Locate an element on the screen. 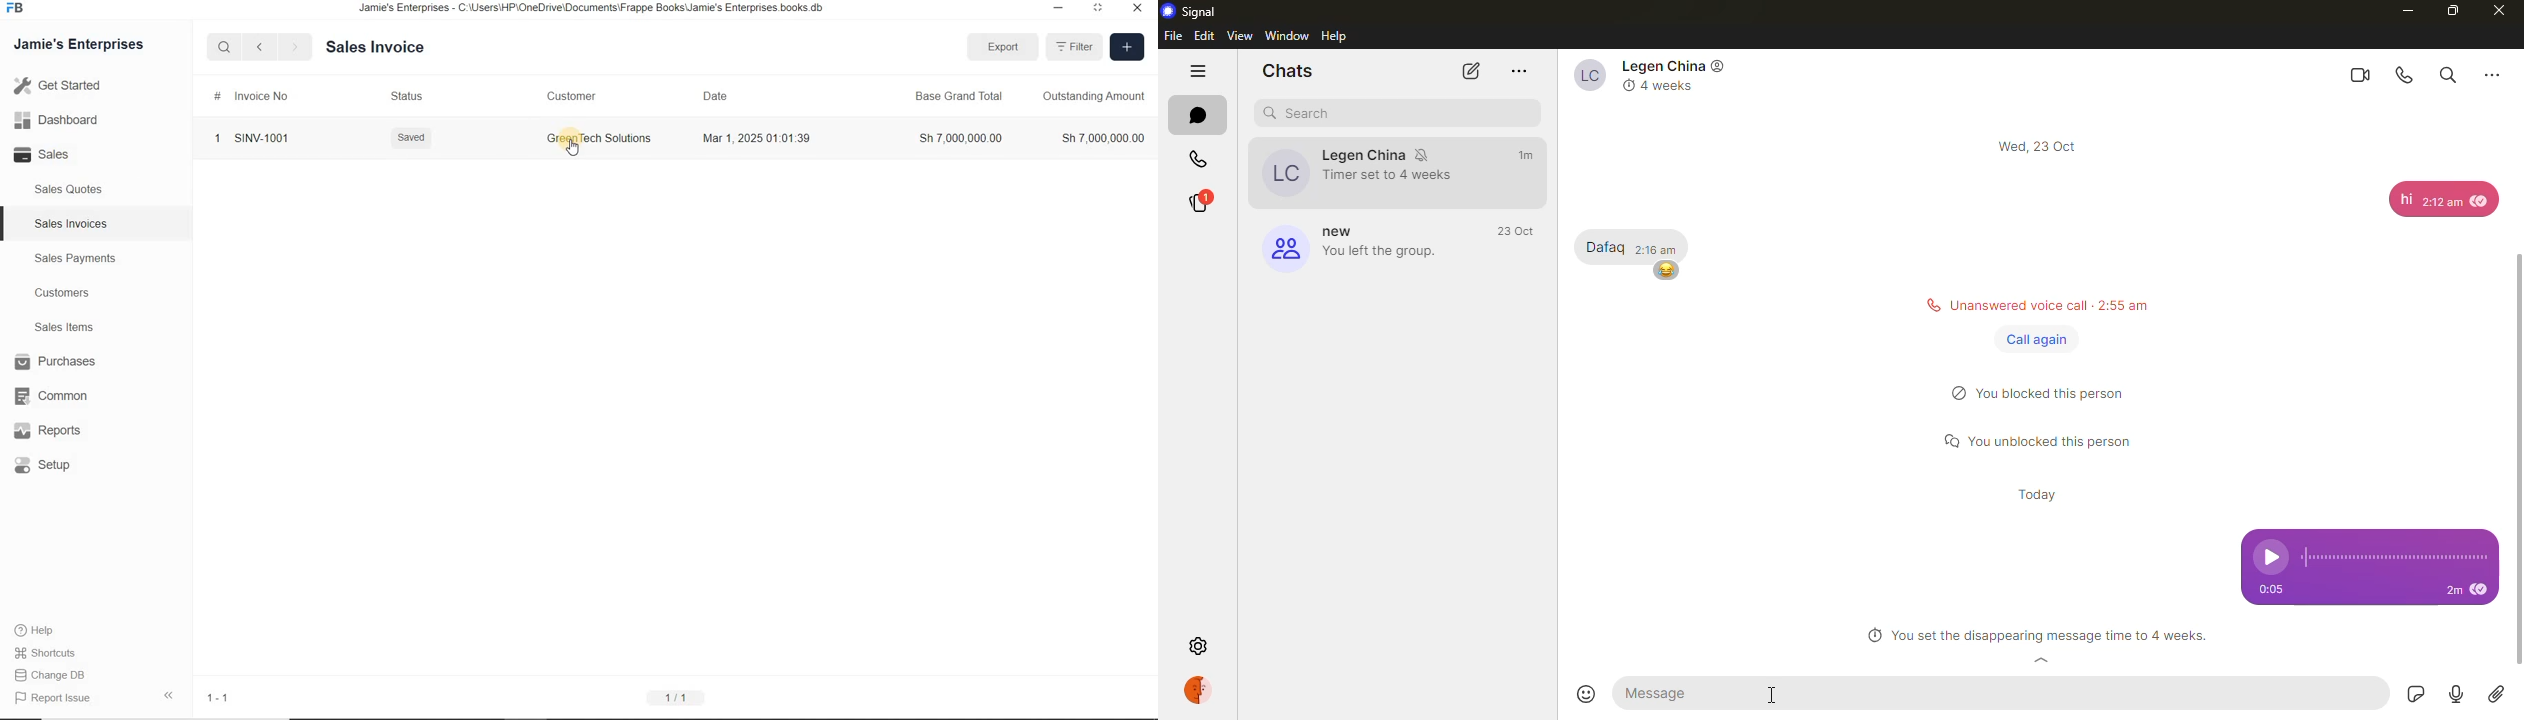  Status is located at coordinates (407, 97).